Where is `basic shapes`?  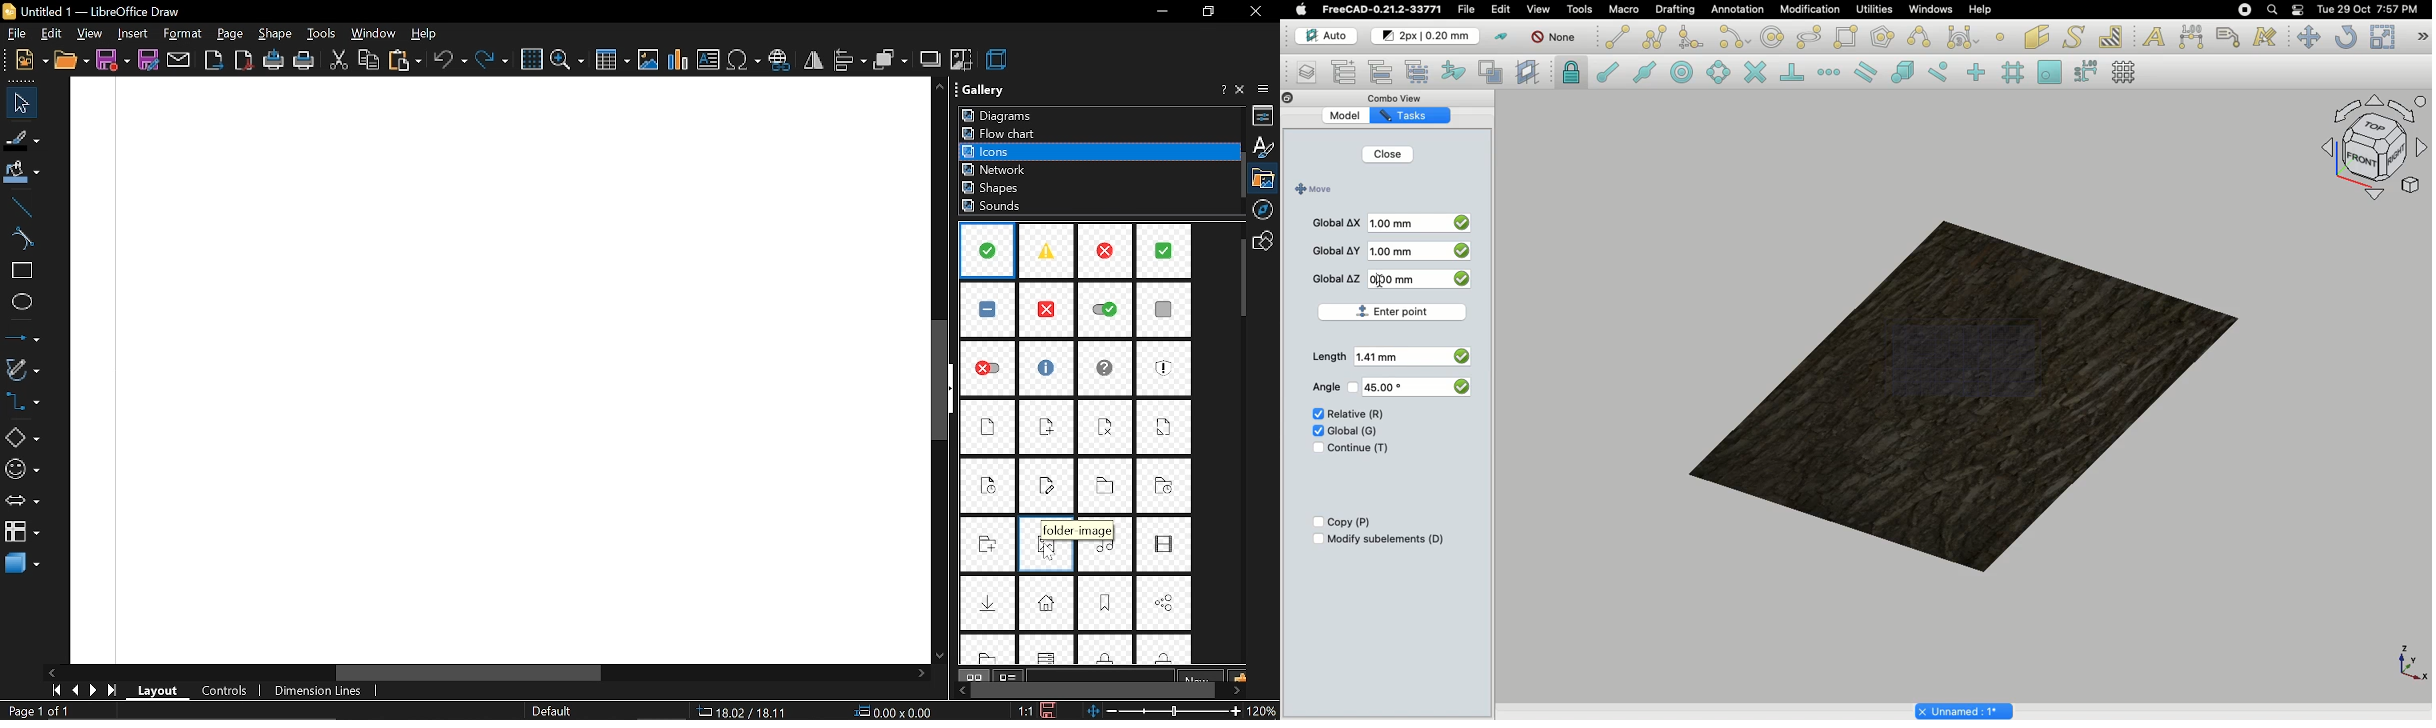 basic shapes is located at coordinates (21, 440).